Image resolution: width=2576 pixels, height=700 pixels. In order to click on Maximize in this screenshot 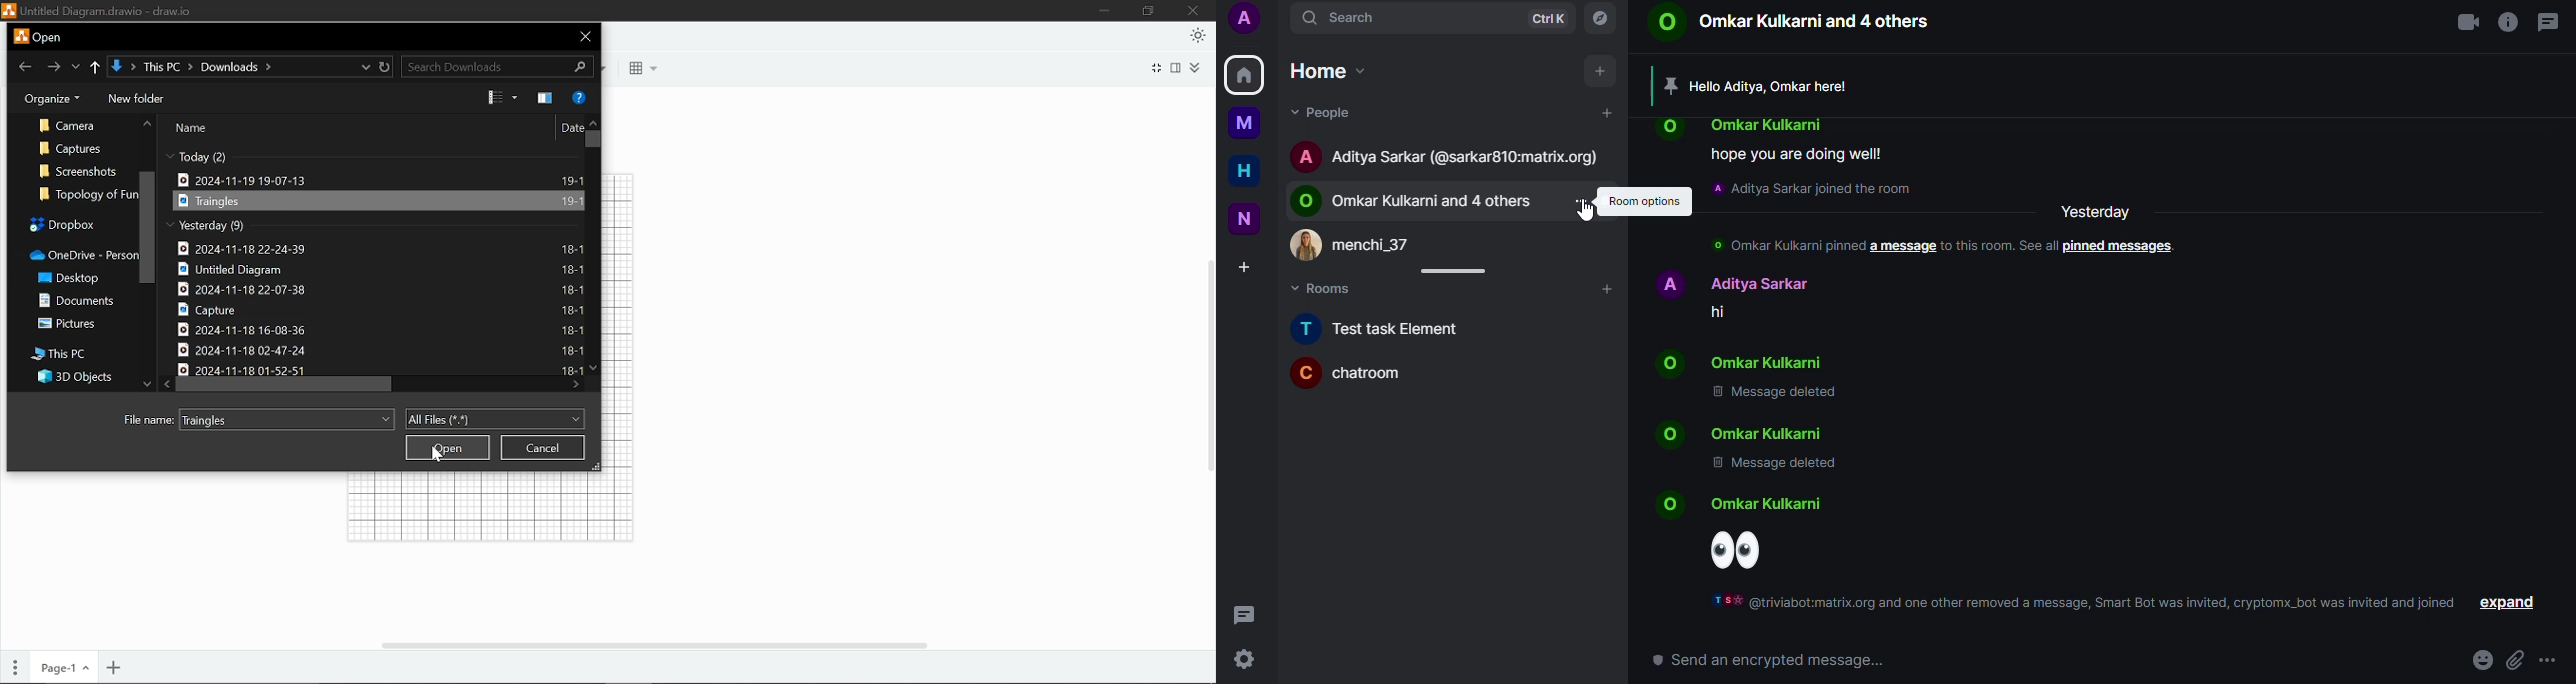, I will do `click(1146, 10)`.